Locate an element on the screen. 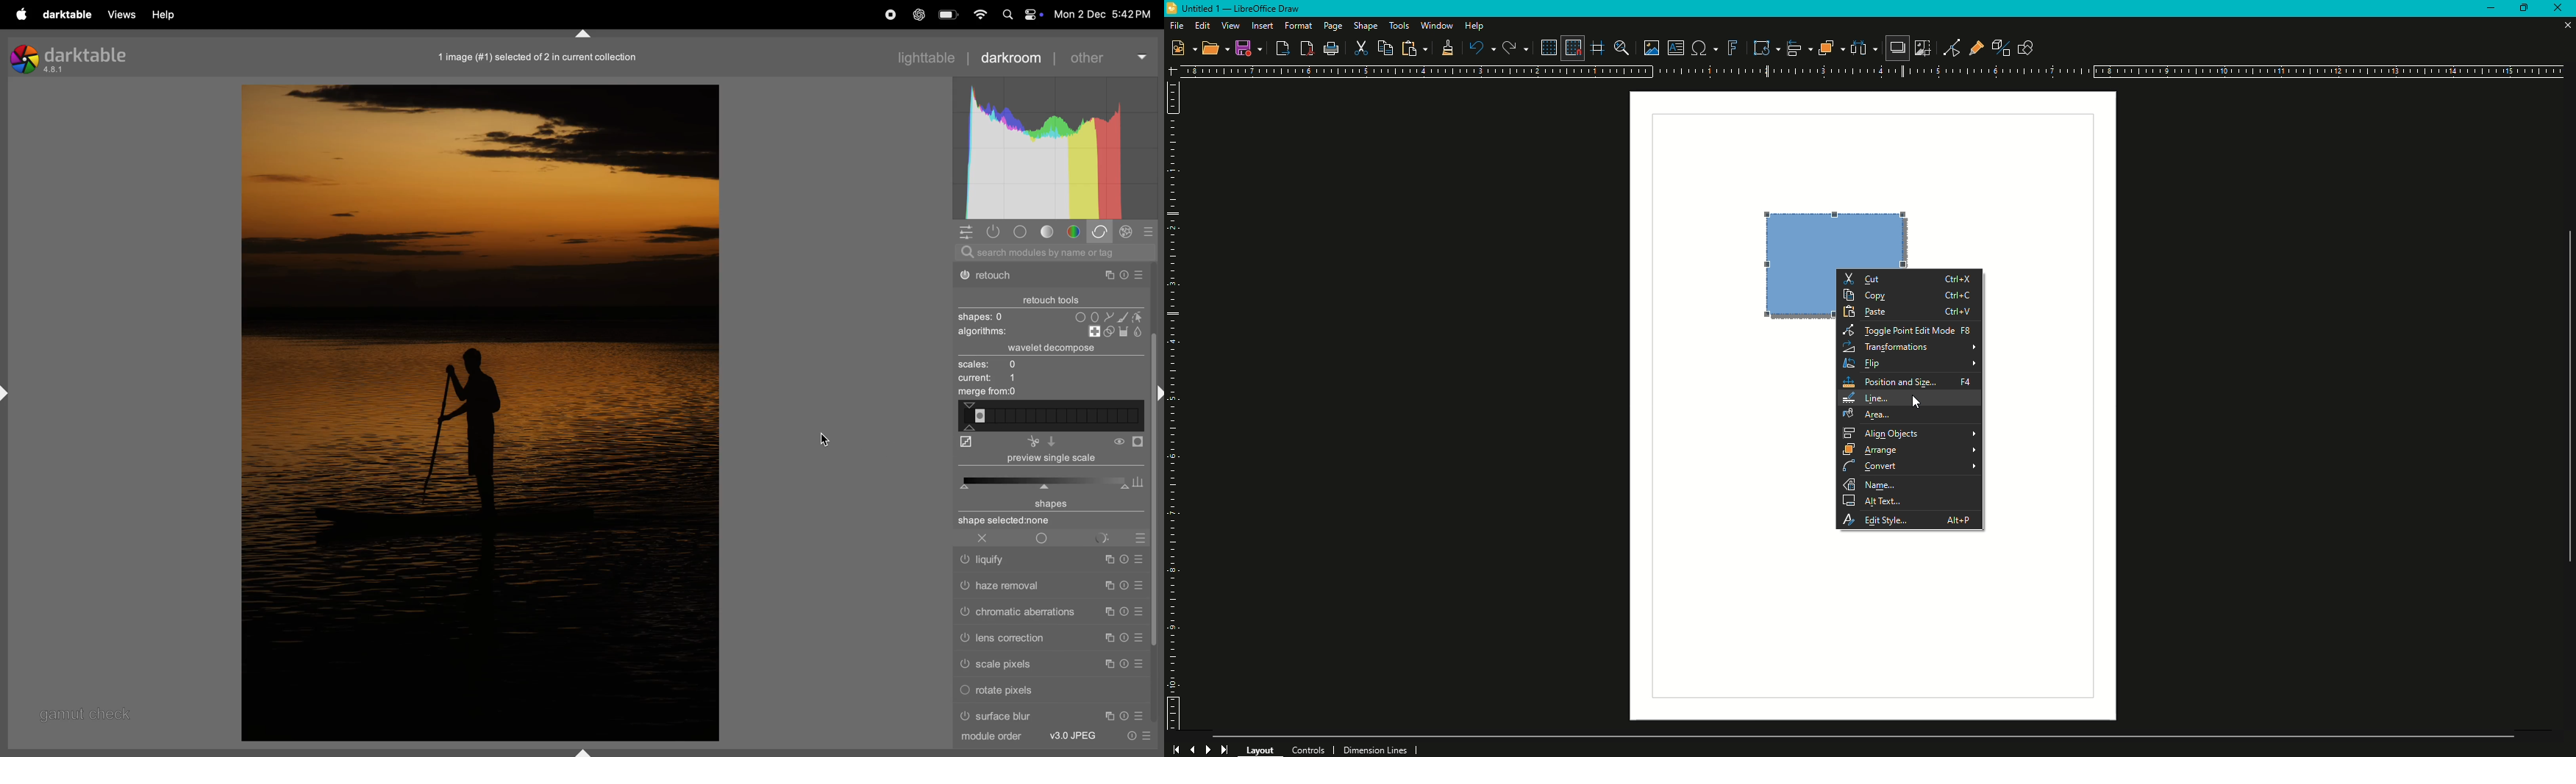  scales is located at coordinates (1005, 365).